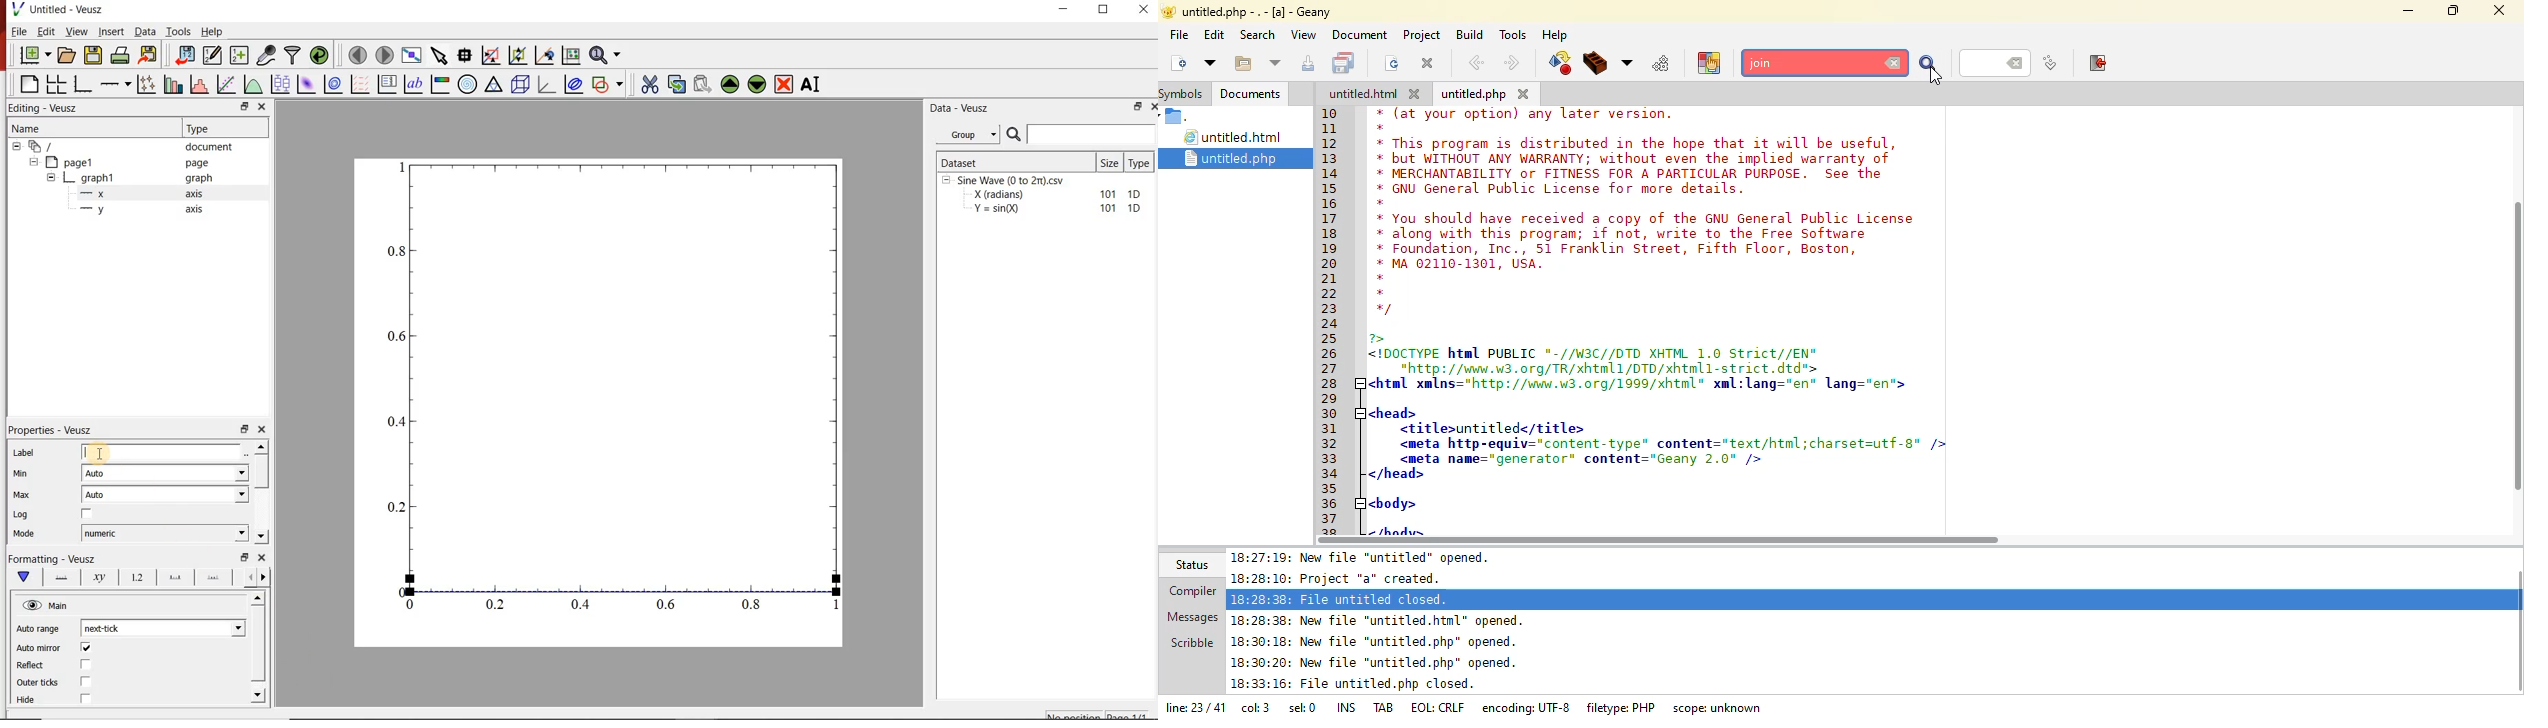 The image size is (2548, 728). What do you see at coordinates (45, 606) in the screenshot?
I see `@ main` at bounding box center [45, 606].